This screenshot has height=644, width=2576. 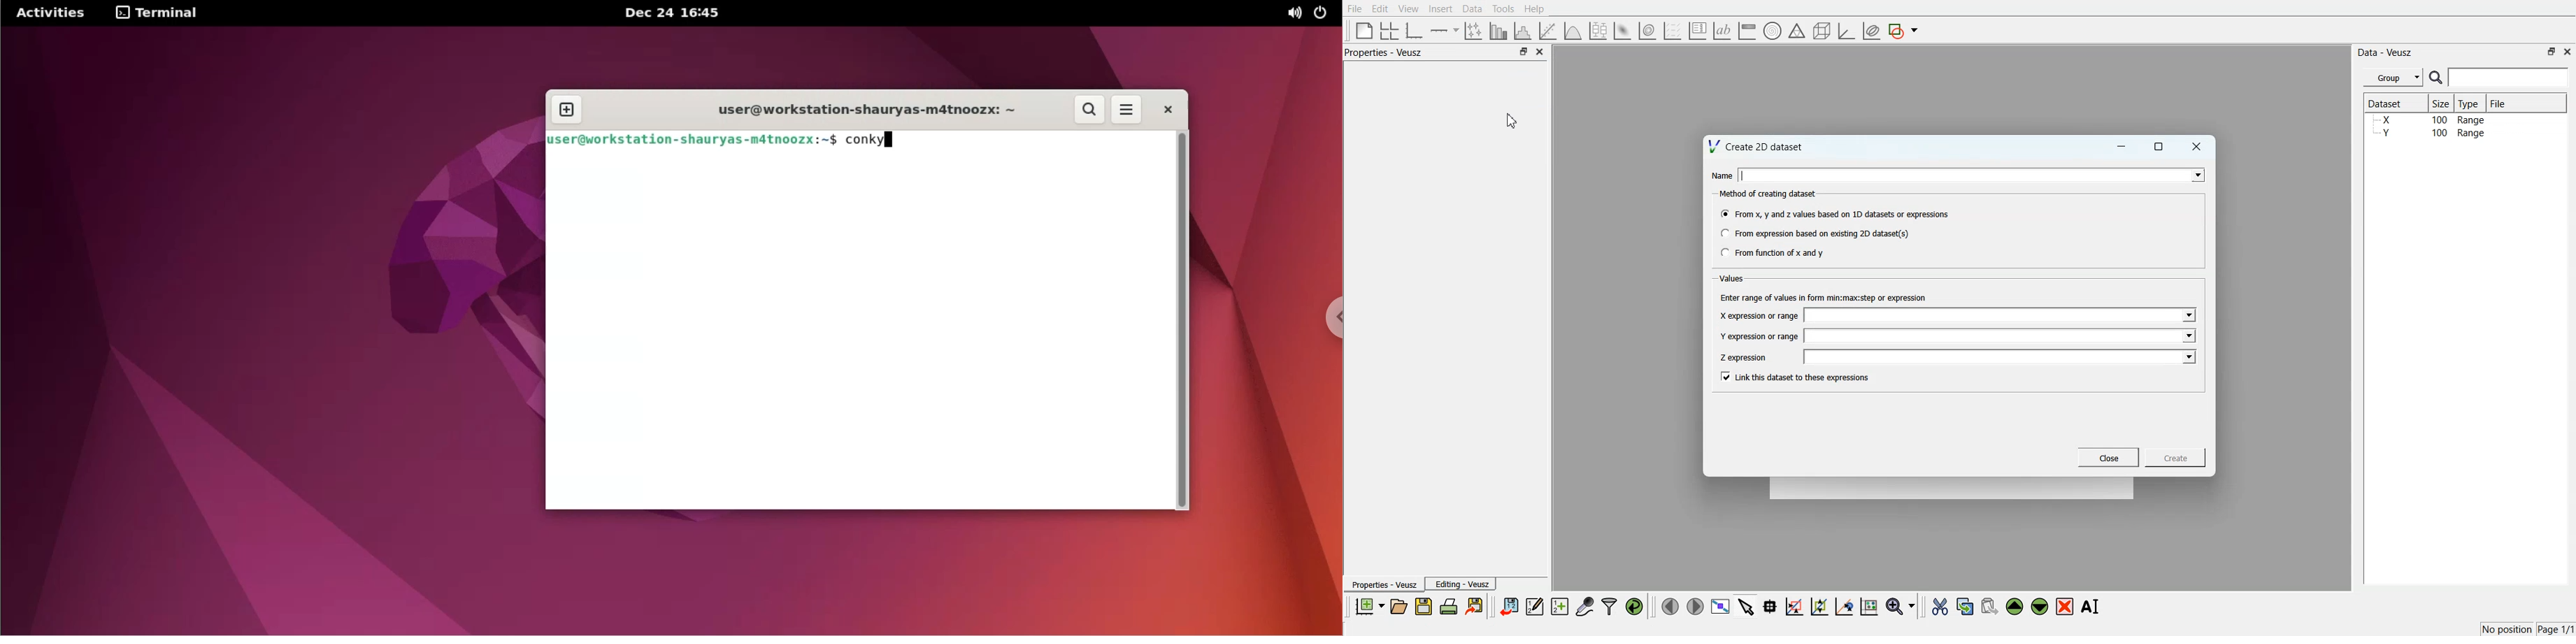 I want to click on V/ Create 2D dataset, so click(x=1757, y=146).